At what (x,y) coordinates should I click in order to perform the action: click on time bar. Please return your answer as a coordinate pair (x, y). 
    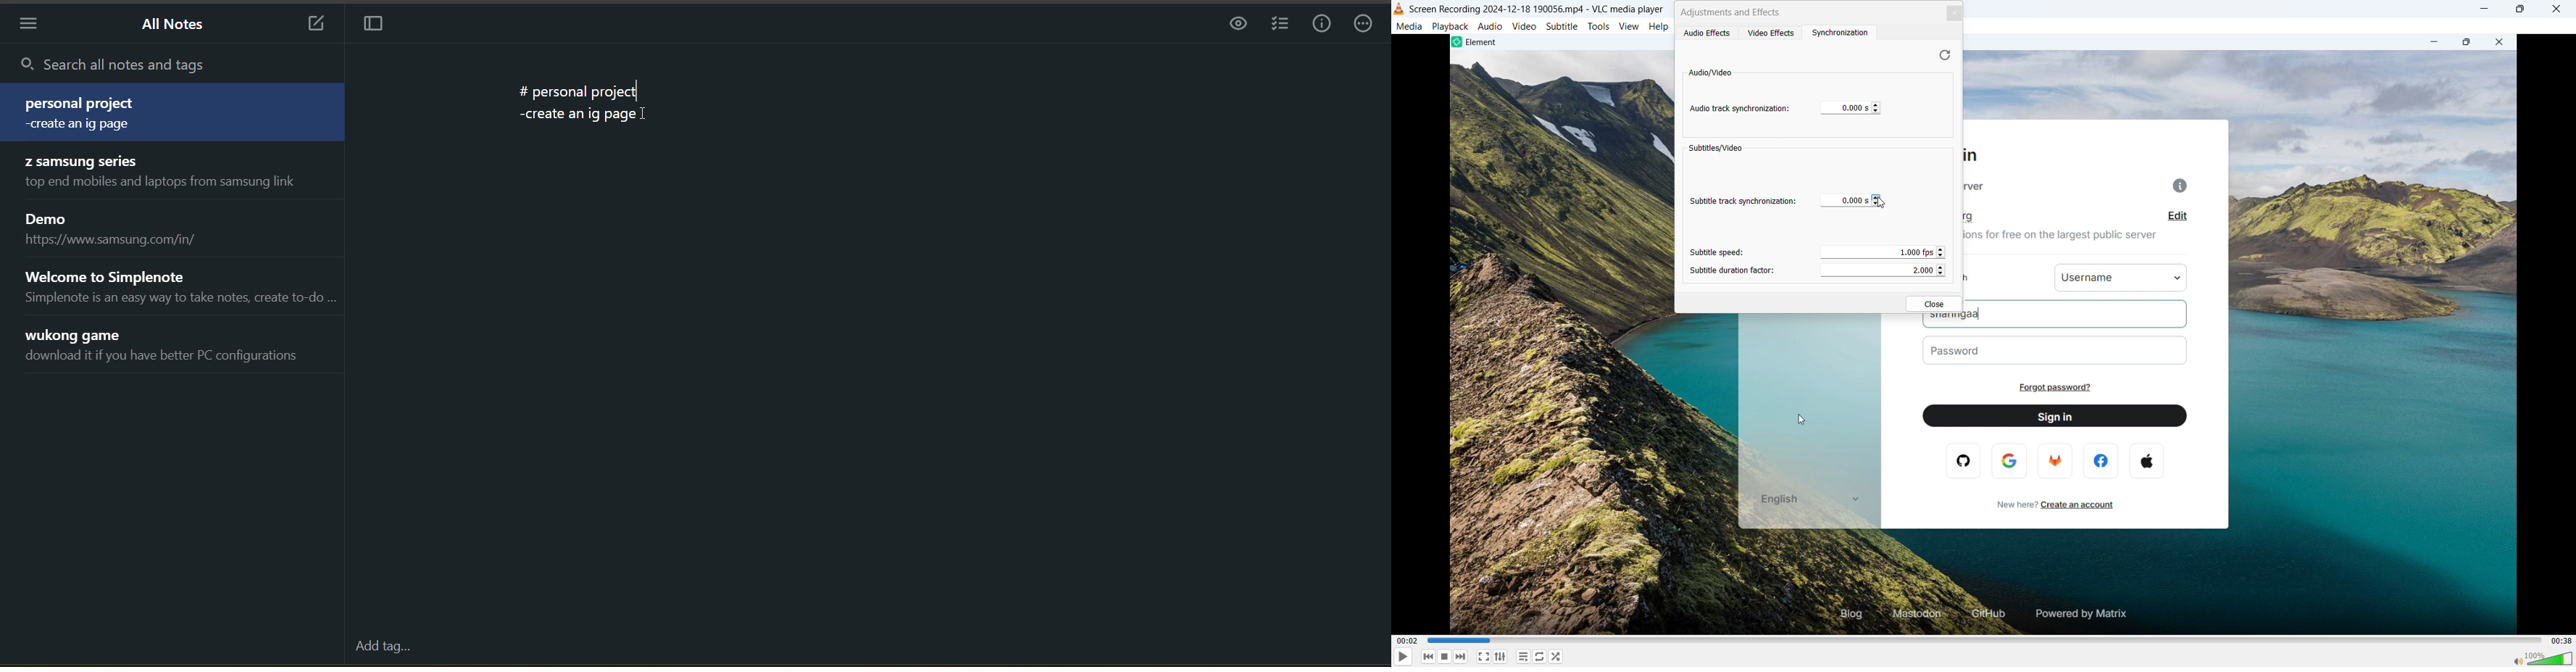
    Looking at the image, I should click on (1985, 640).